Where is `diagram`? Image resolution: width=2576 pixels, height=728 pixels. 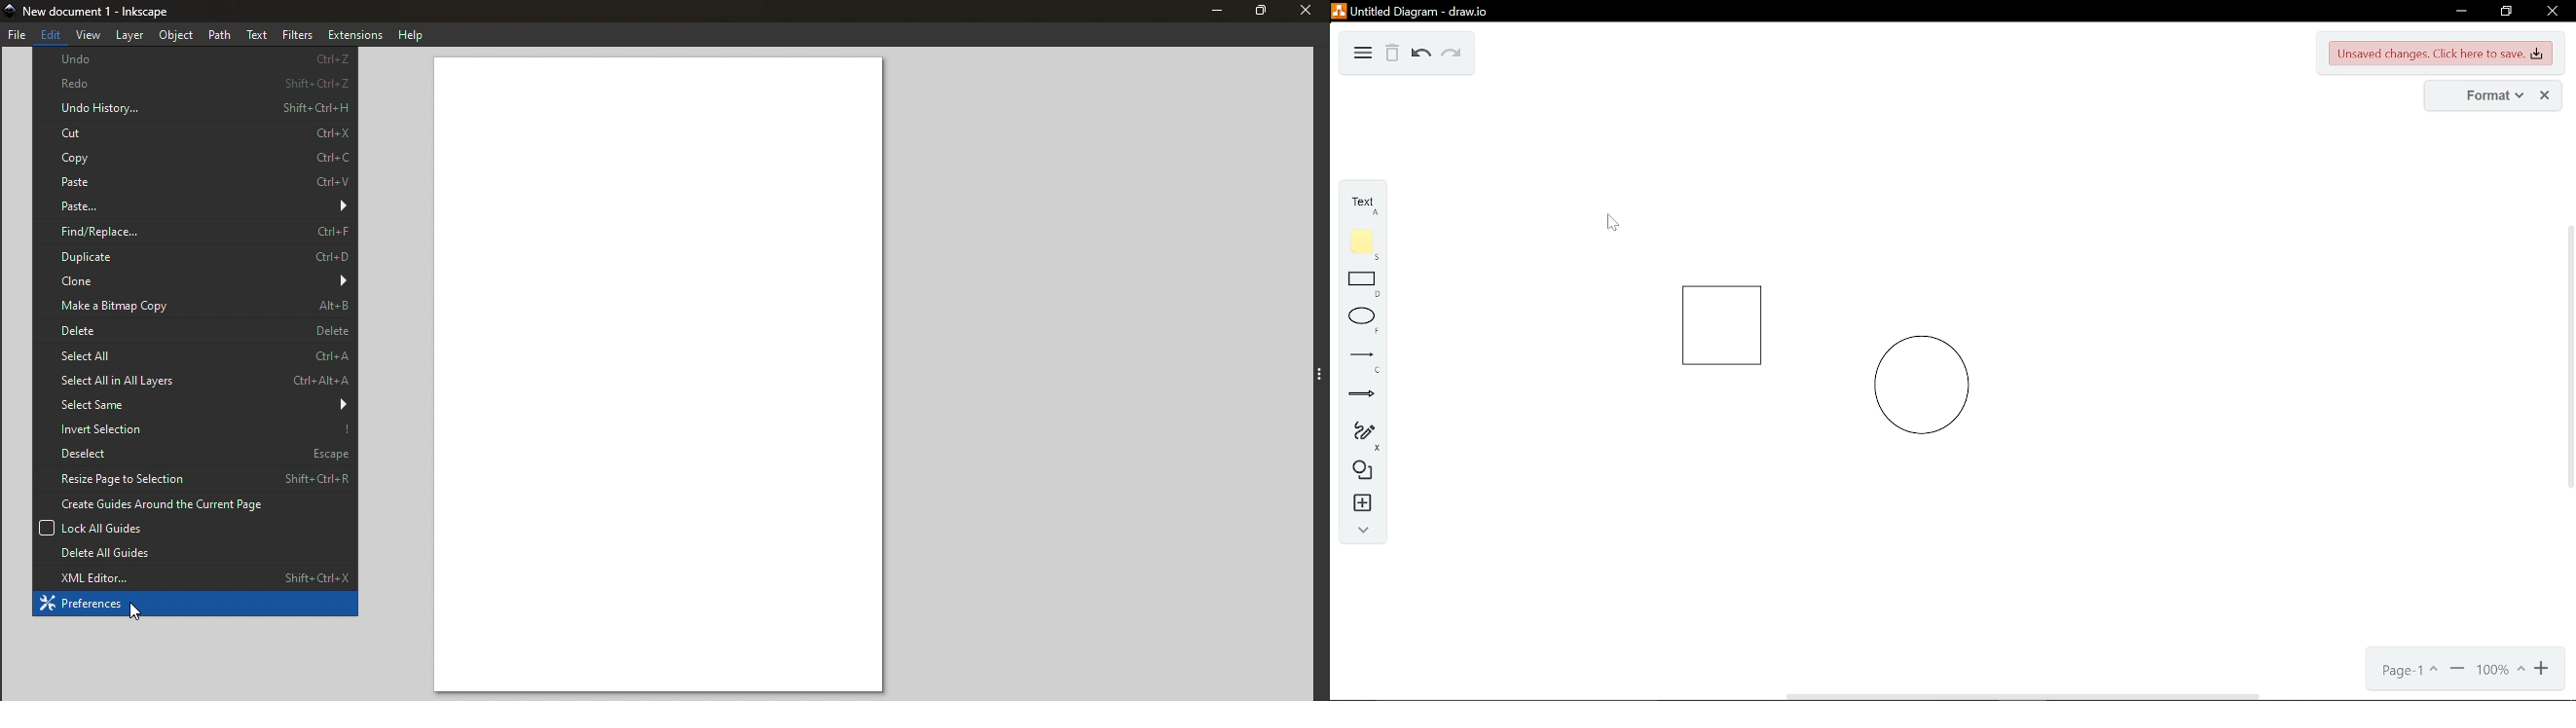 diagram is located at coordinates (1363, 55).